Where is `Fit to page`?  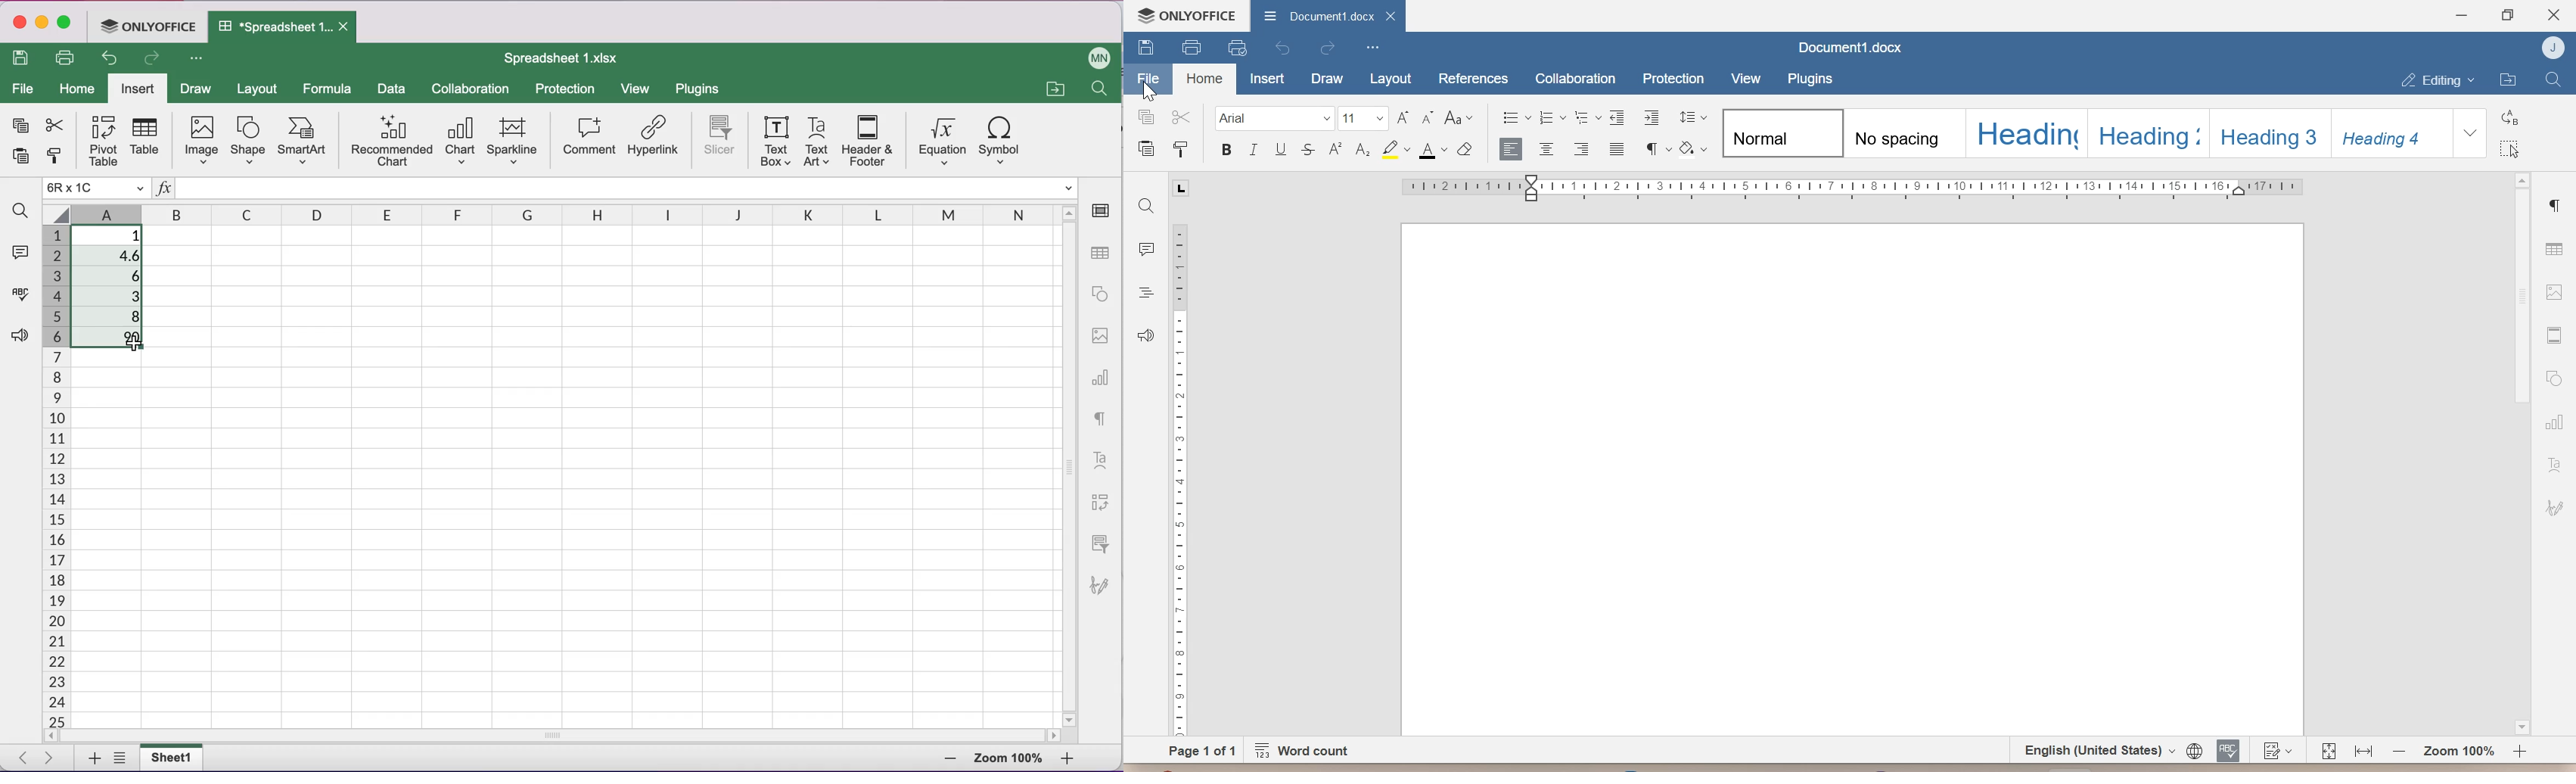 Fit to page is located at coordinates (2329, 750).